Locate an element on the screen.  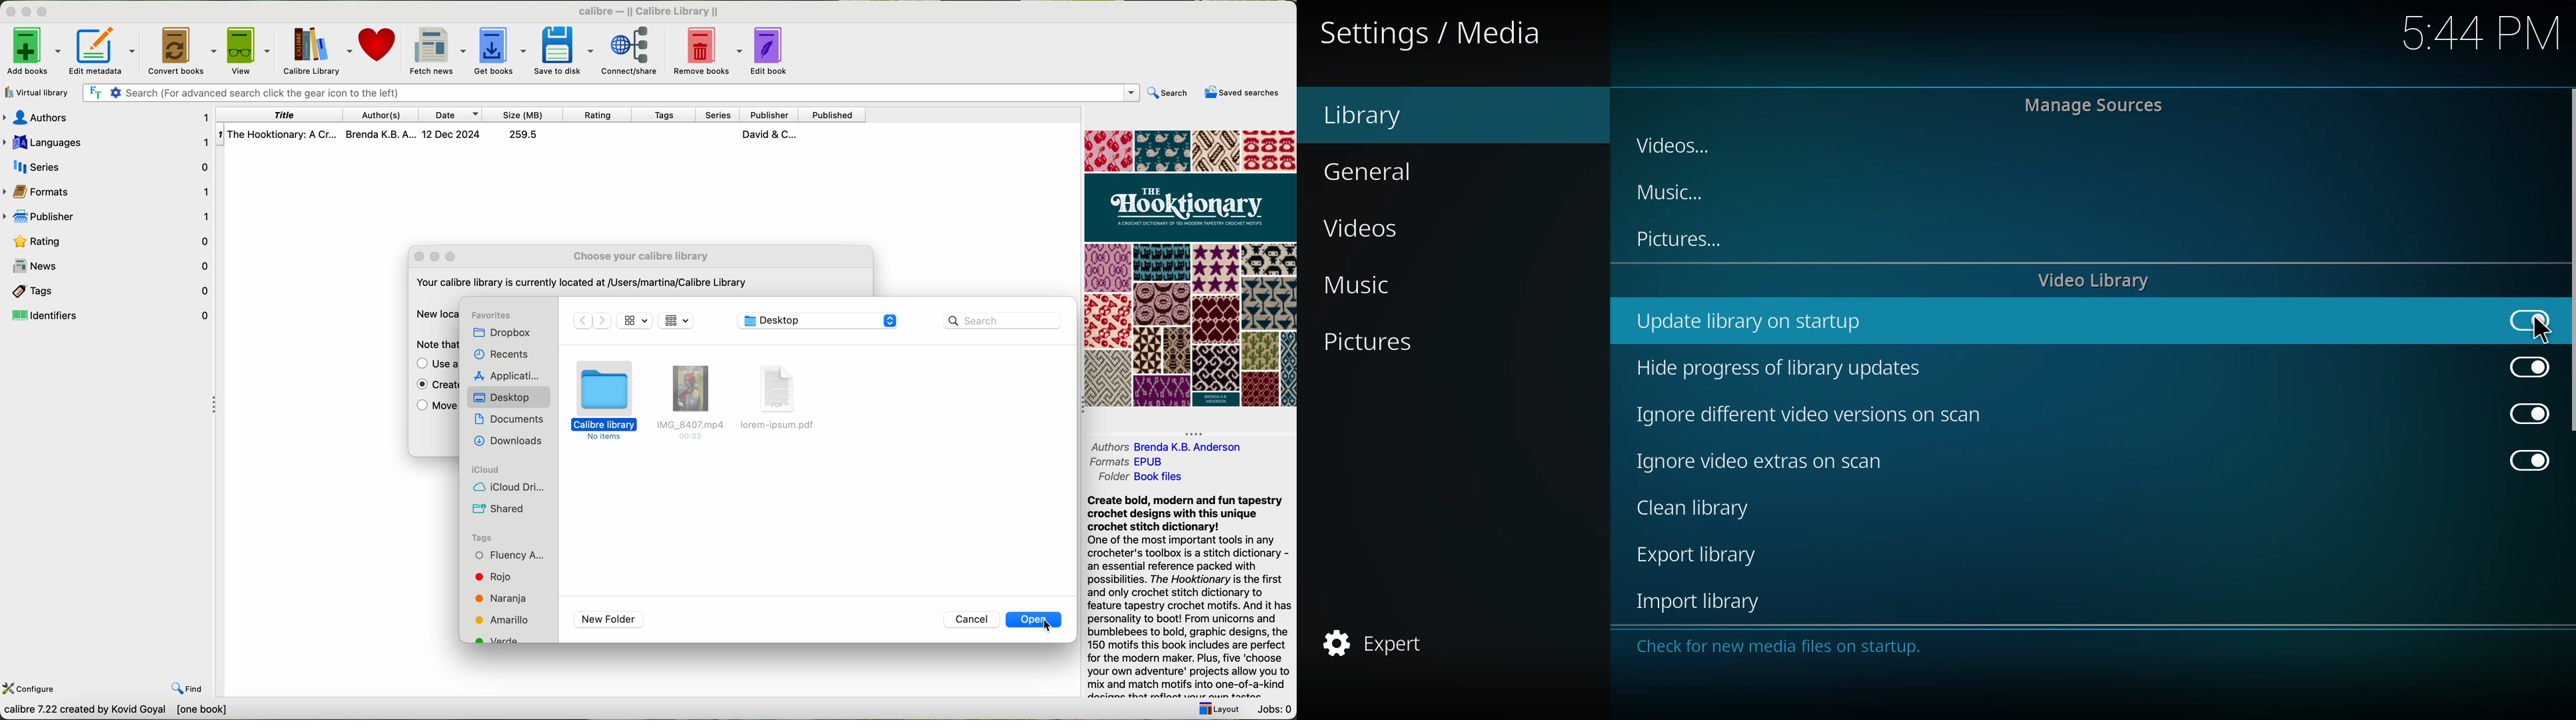
folder Book files is located at coordinates (1143, 479).